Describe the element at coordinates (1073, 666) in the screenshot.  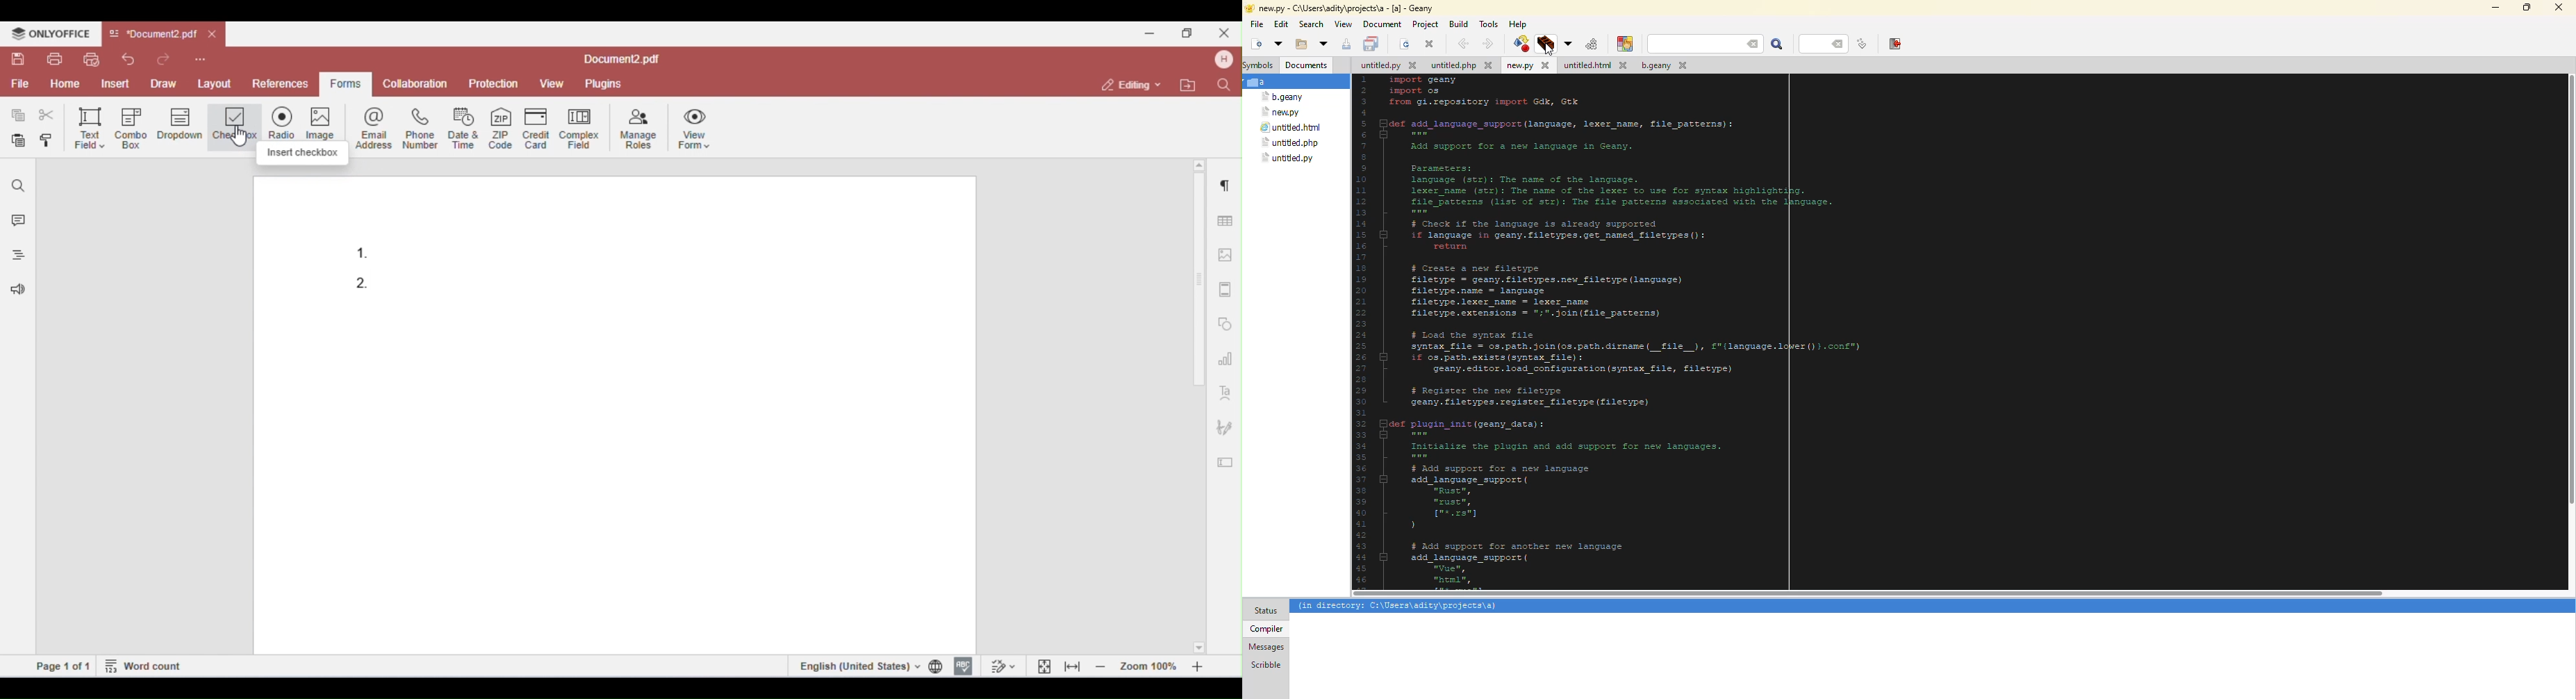
I see `fit to width` at that location.